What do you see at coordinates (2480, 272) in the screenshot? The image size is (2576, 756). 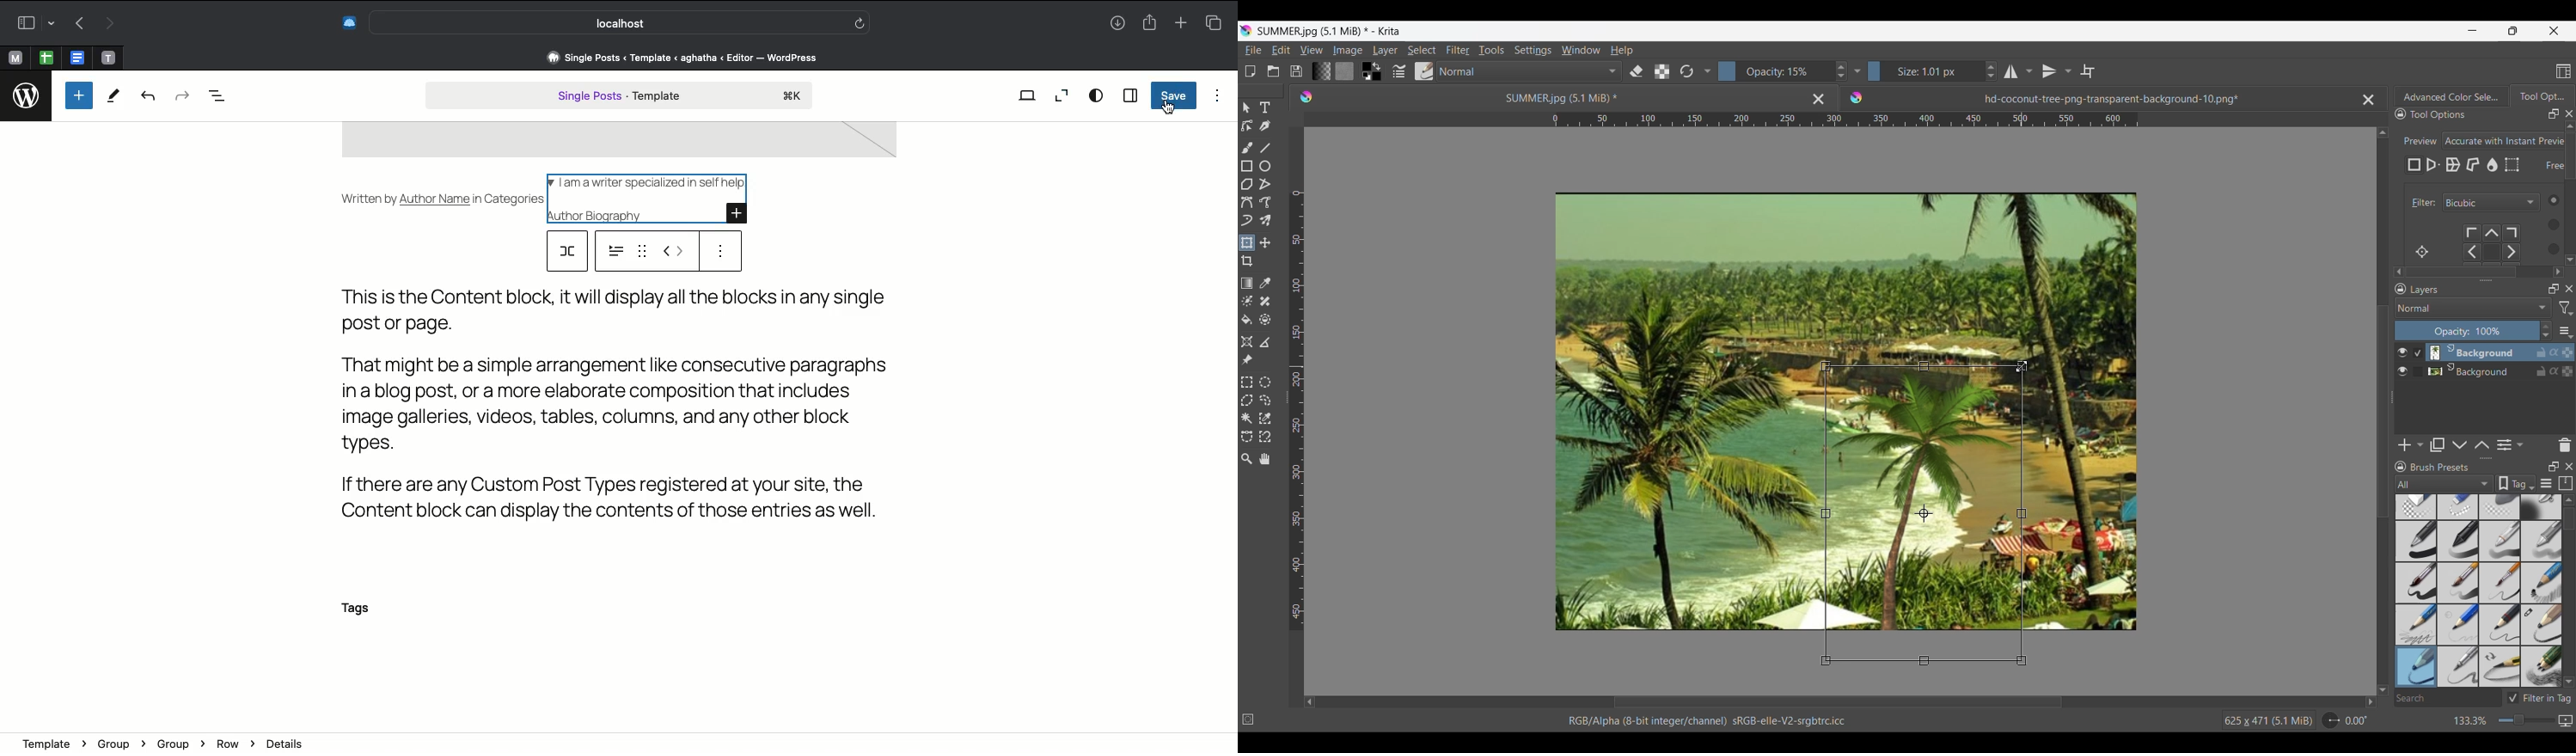 I see `Horizontal scrollbar` at bounding box center [2480, 272].